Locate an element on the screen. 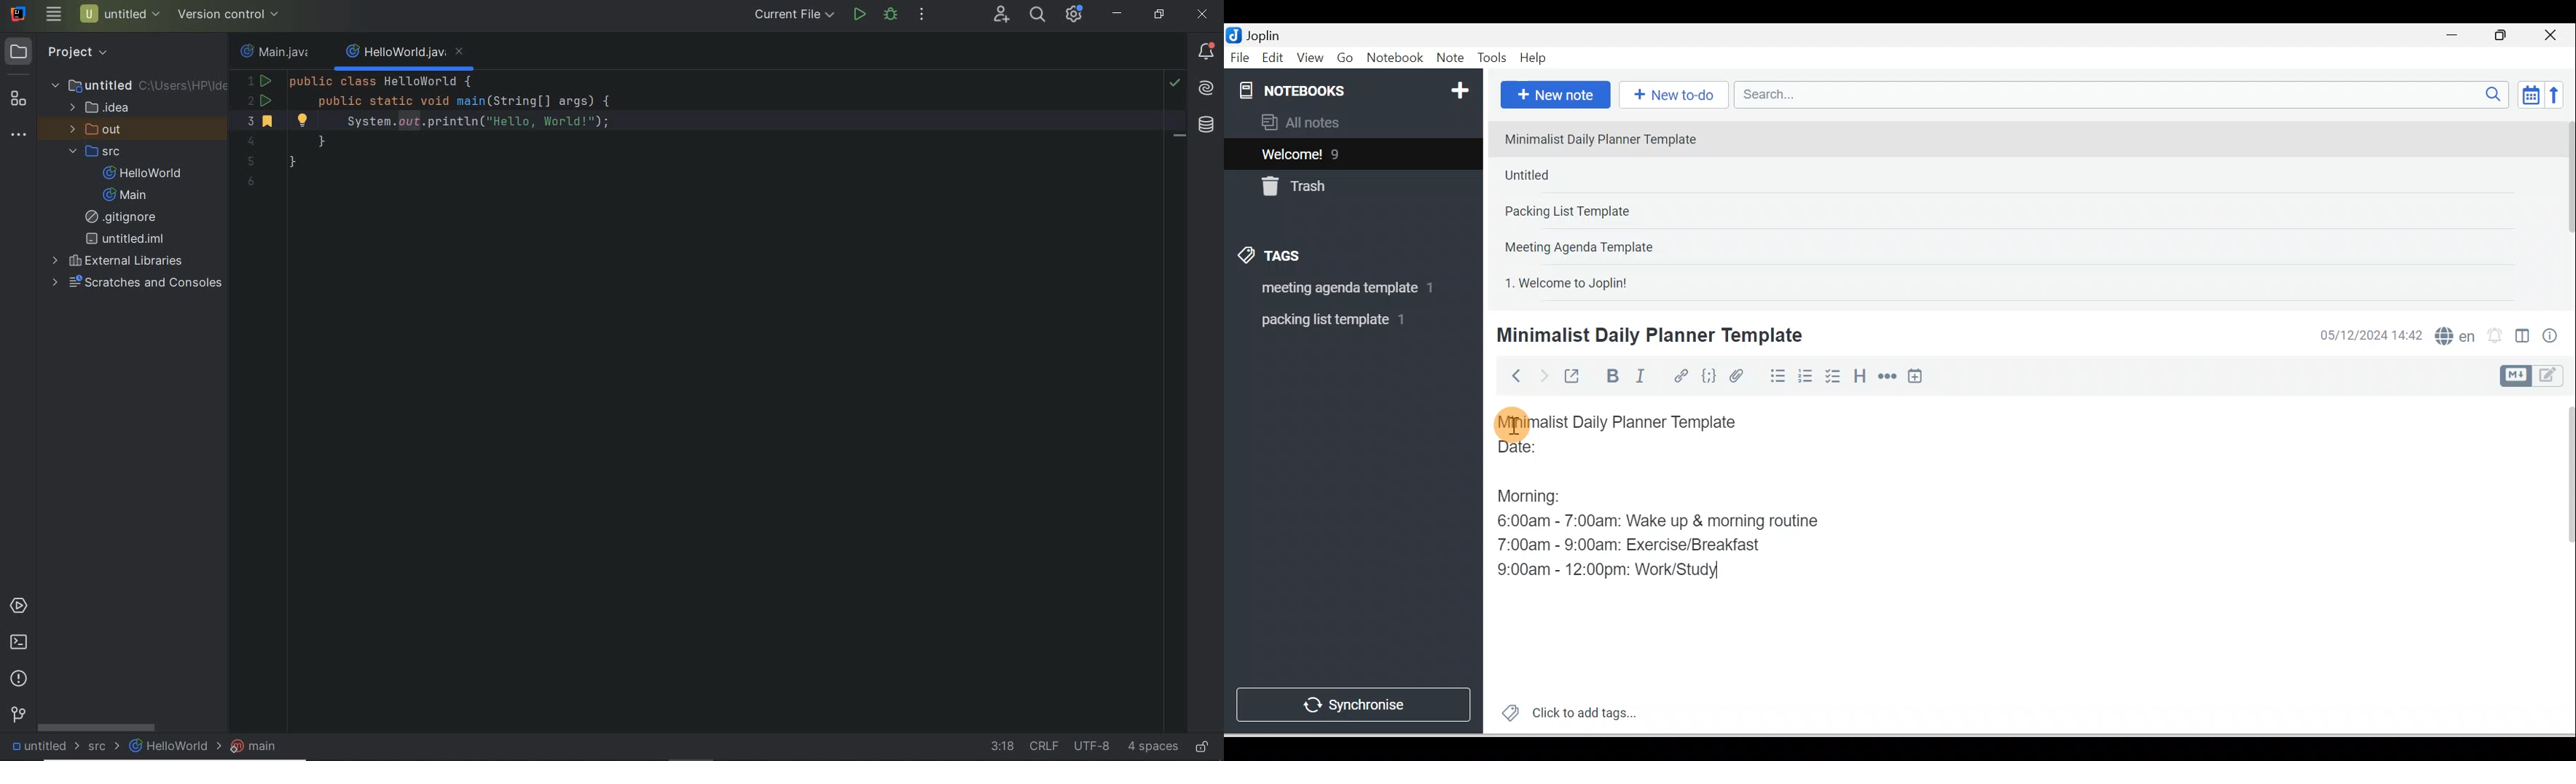 The image size is (2576, 784). 4 spaces(indent) is located at coordinates (1151, 748).